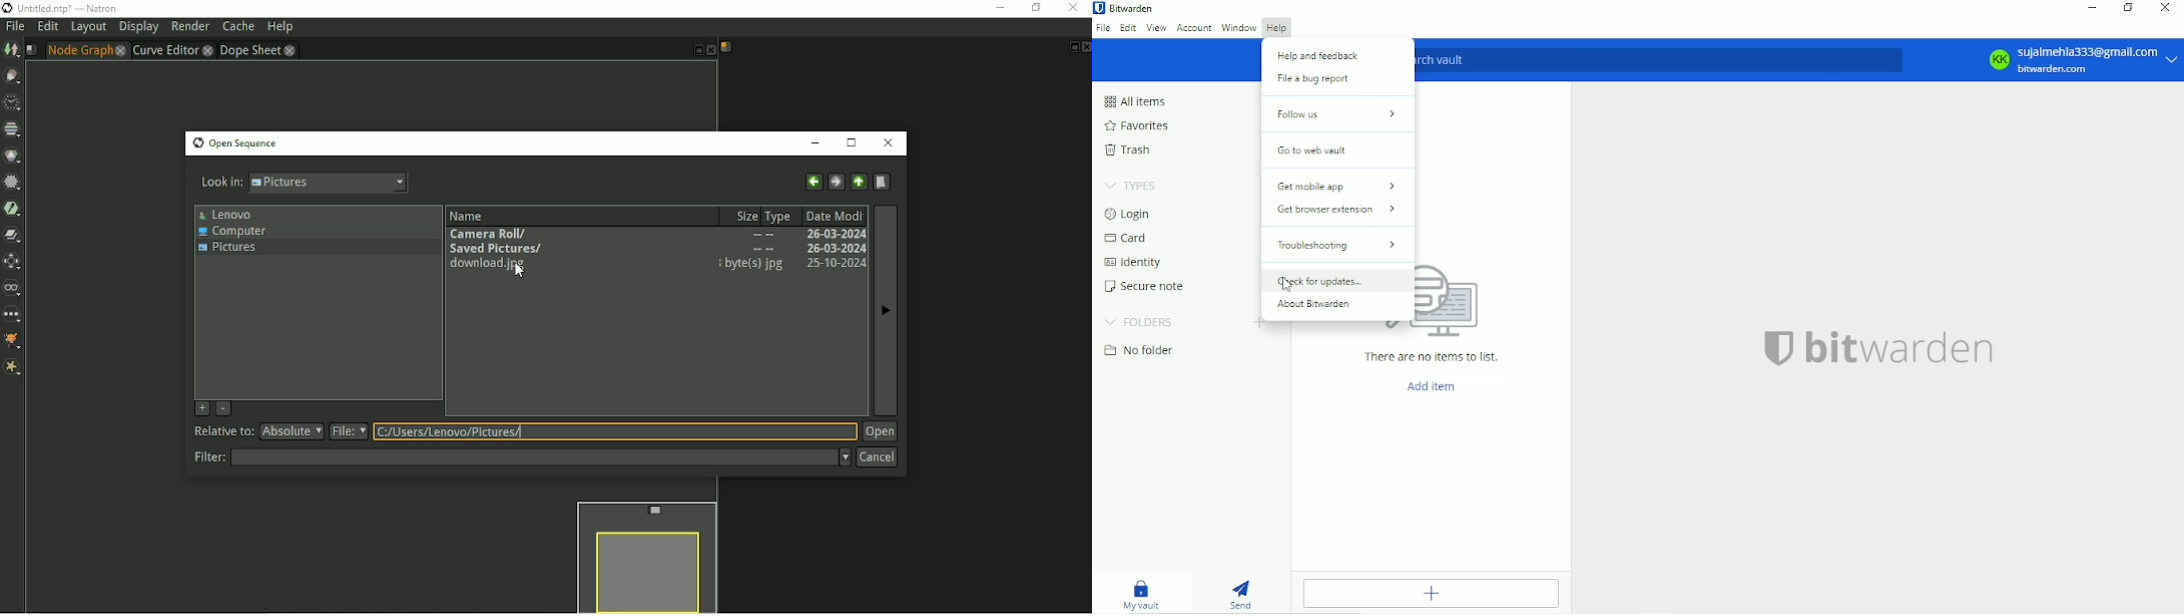 The height and width of the screenshot is (616, 2184). I want to click on Create folder, so click(1256, 324).